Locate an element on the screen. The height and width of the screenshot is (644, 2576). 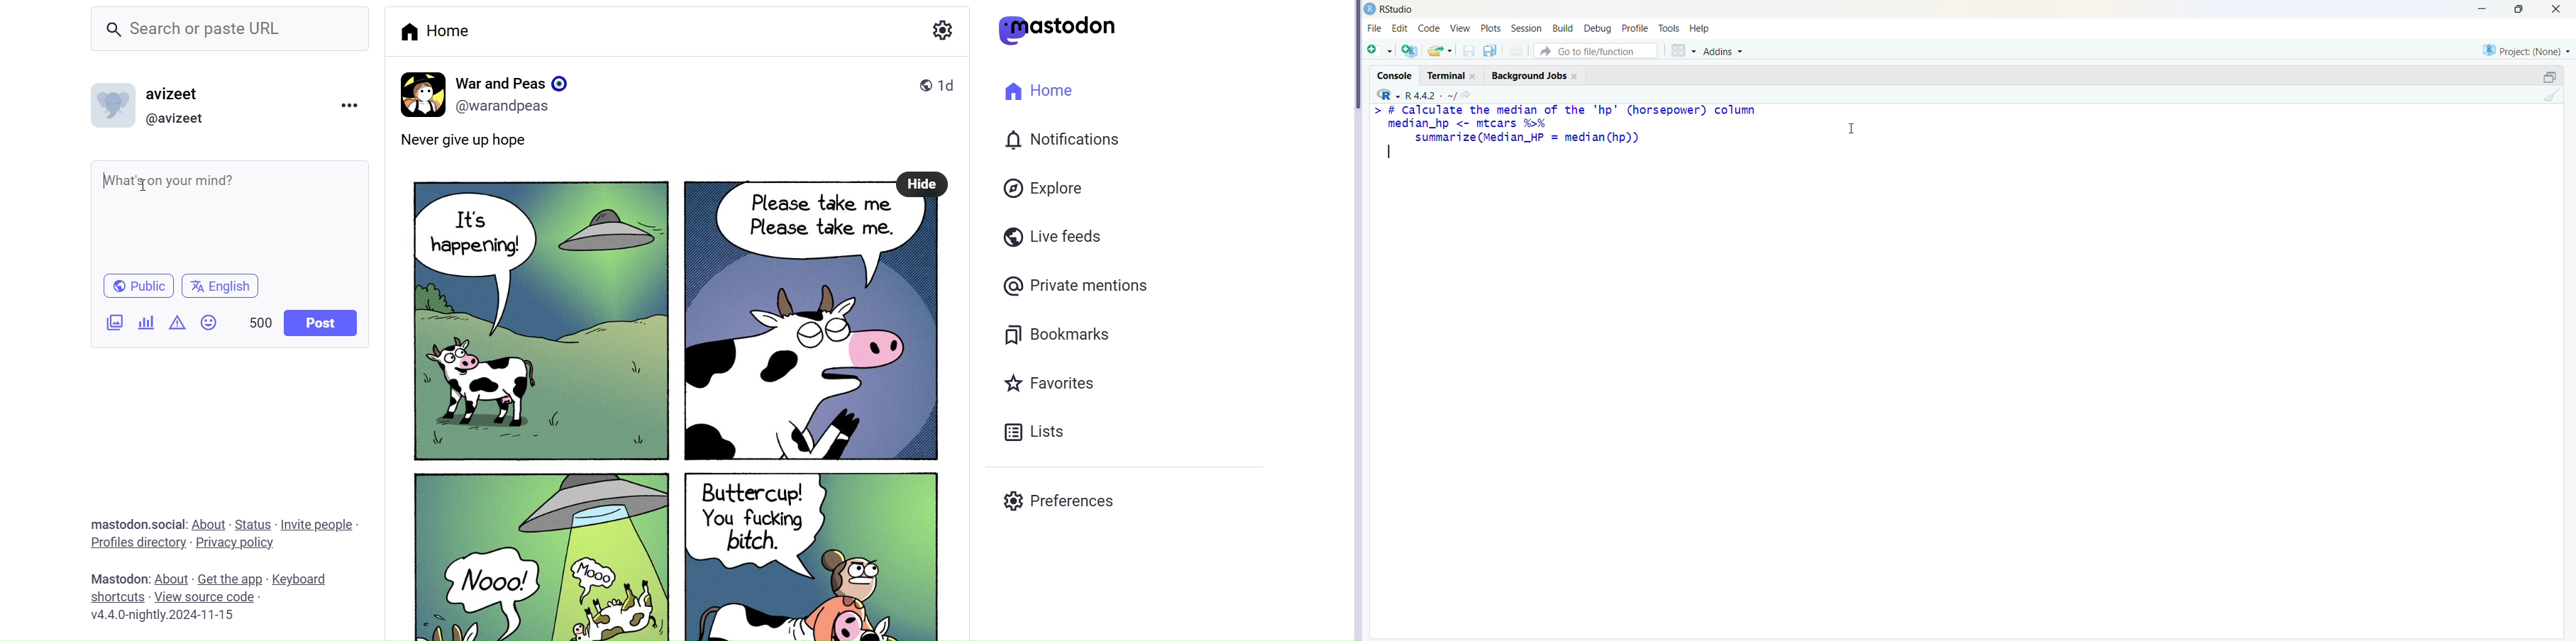
open R file is located at coordinates (1409, 51).